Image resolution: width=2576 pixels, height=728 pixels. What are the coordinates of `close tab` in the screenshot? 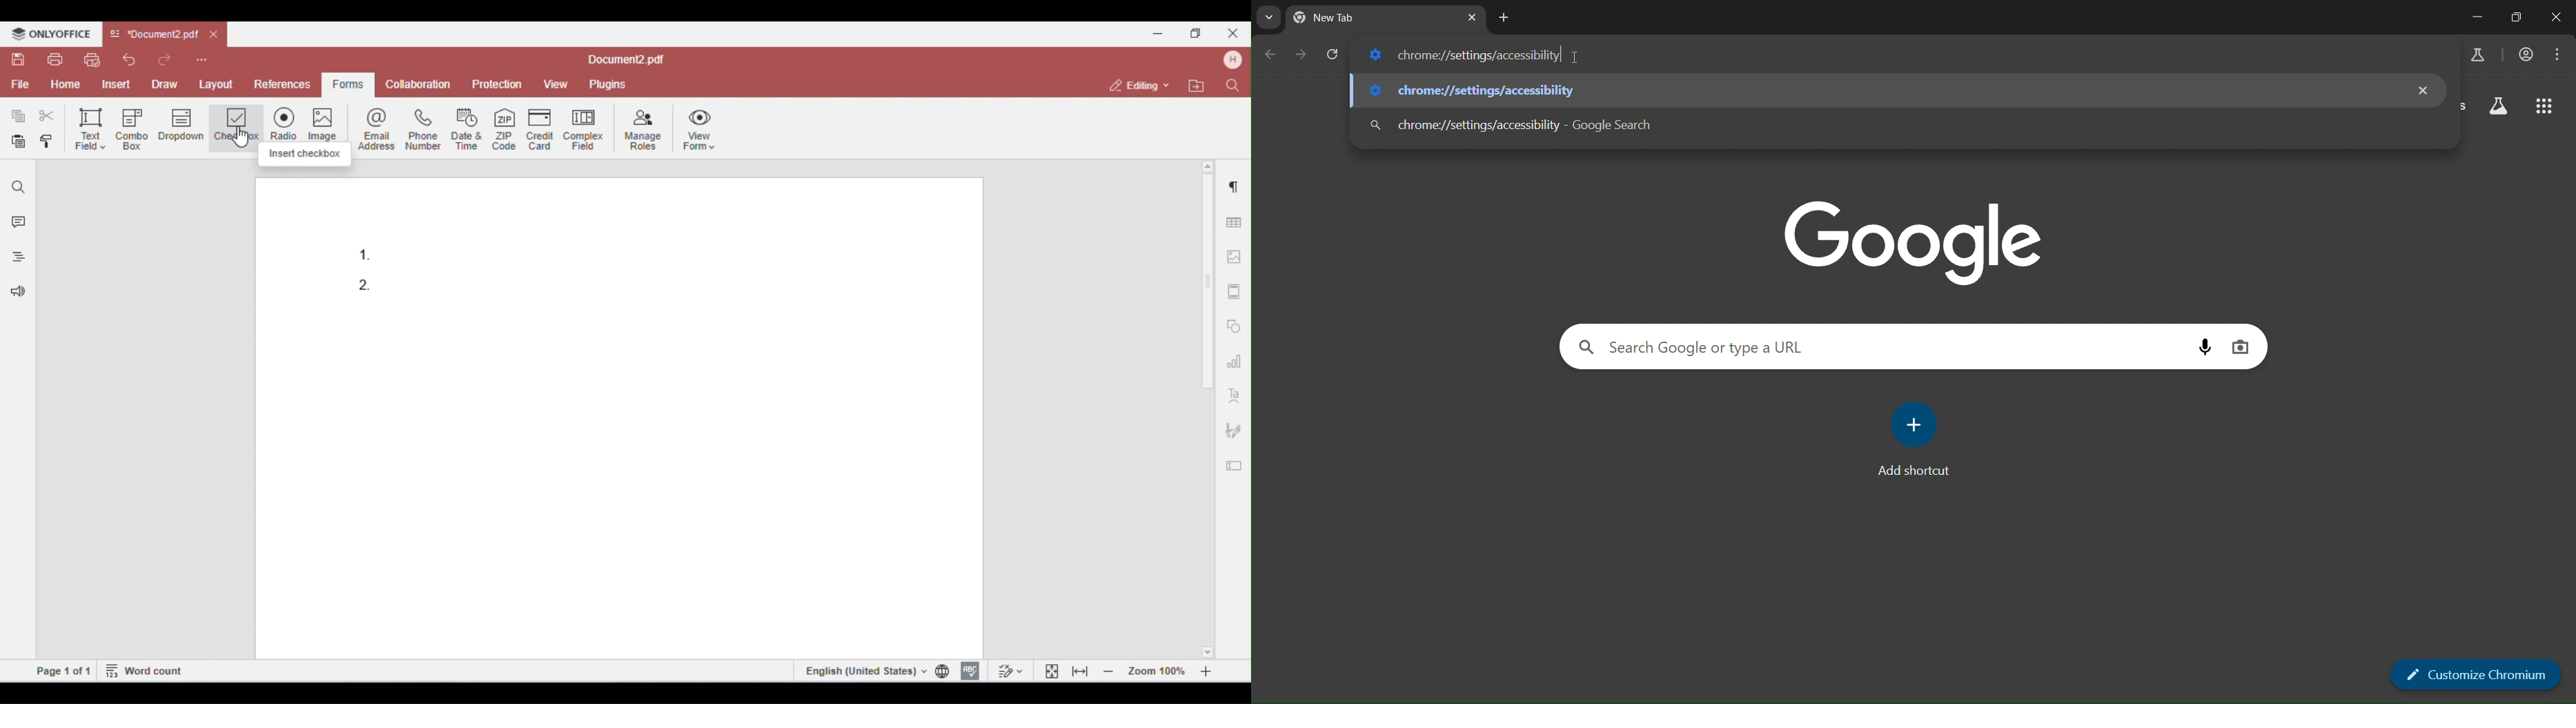 It's located at (1472, 19).